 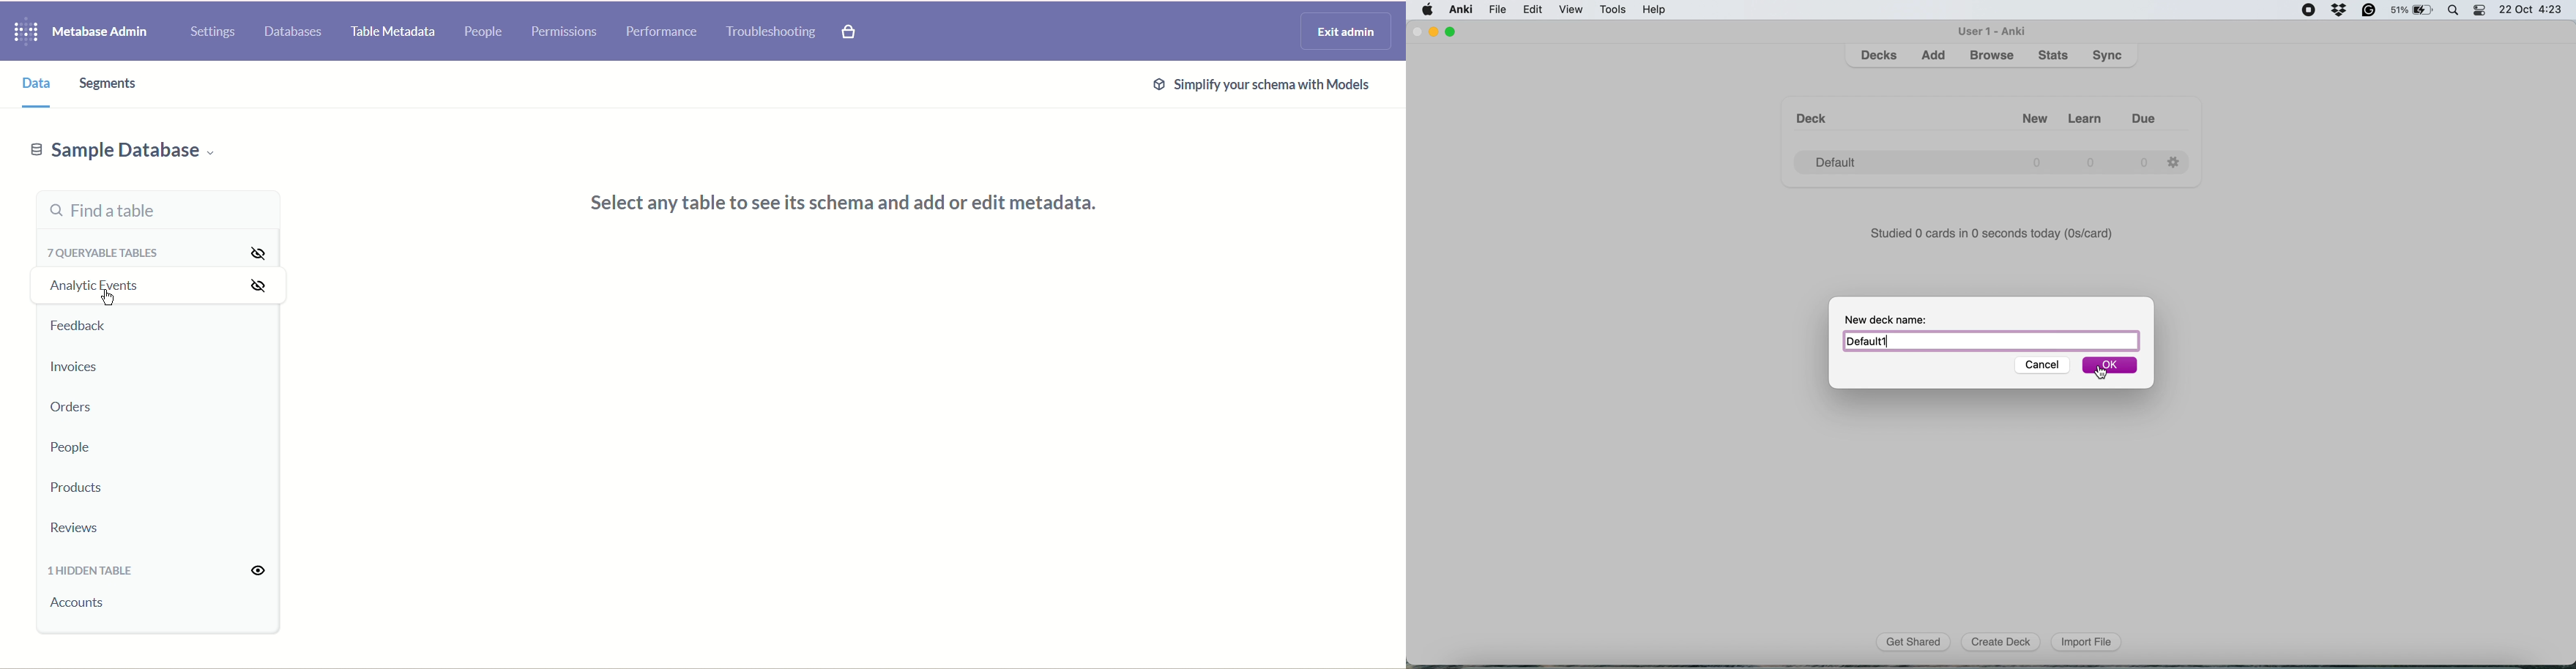 What do you see at coordinates (2000, 642) in the screenshot?
I see `create deck` at bounding box center [2000, 642].